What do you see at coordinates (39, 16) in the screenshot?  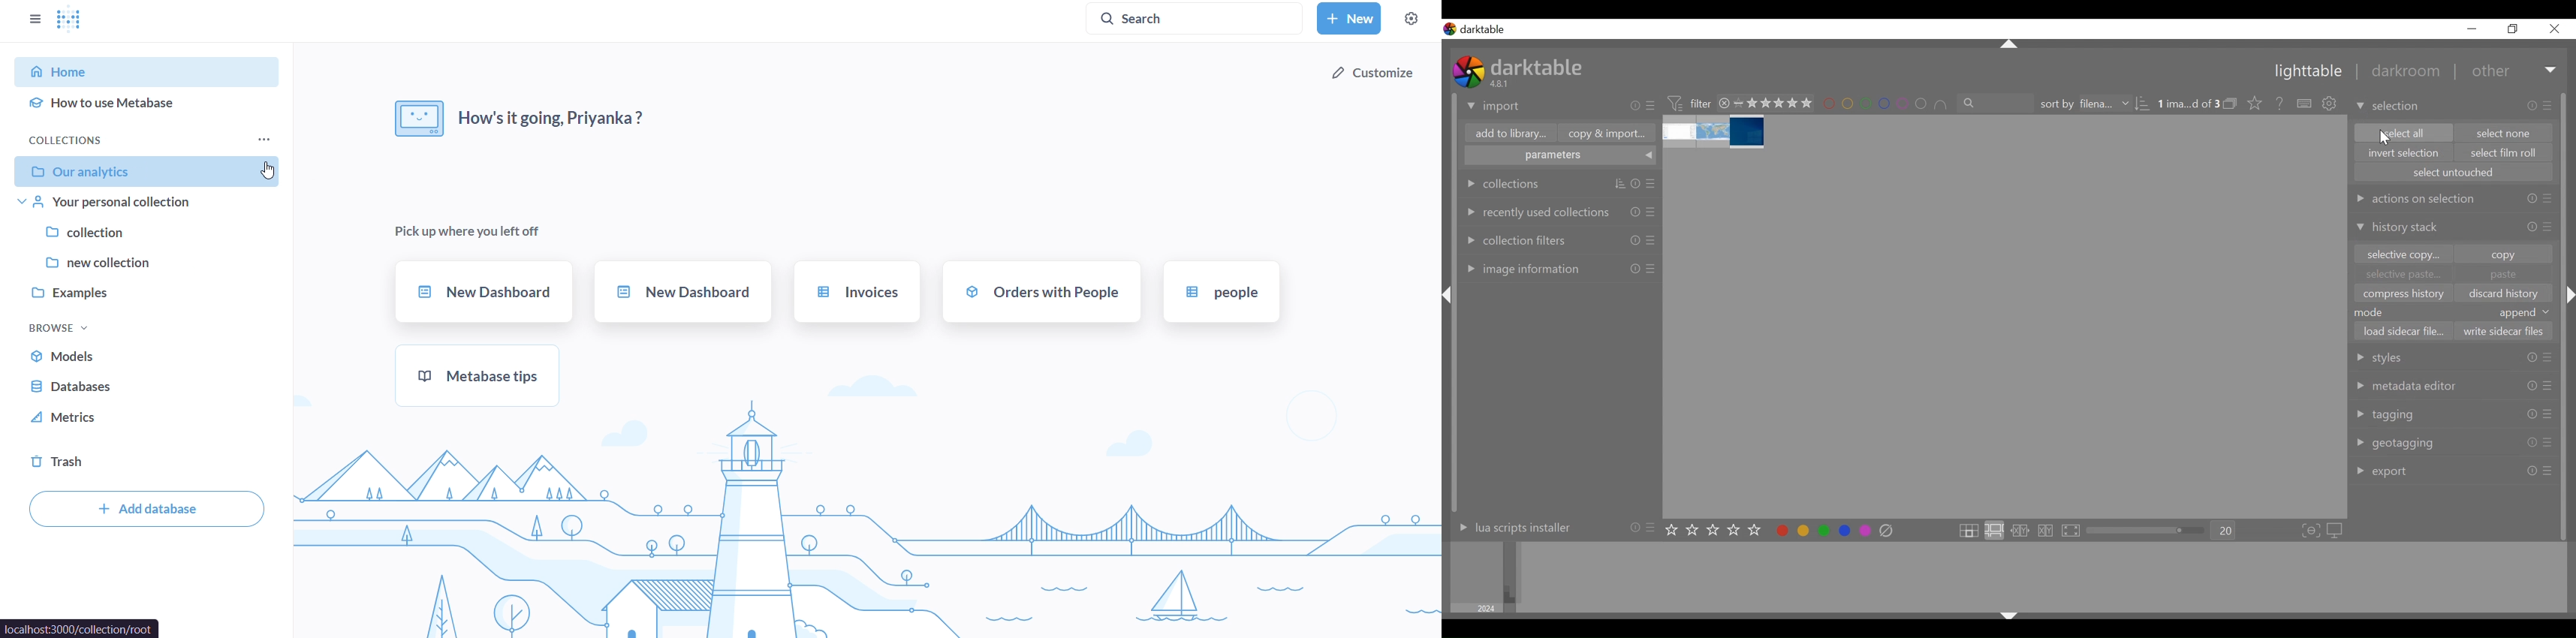 I see `close sidebar` at bounding box center [39, 16].